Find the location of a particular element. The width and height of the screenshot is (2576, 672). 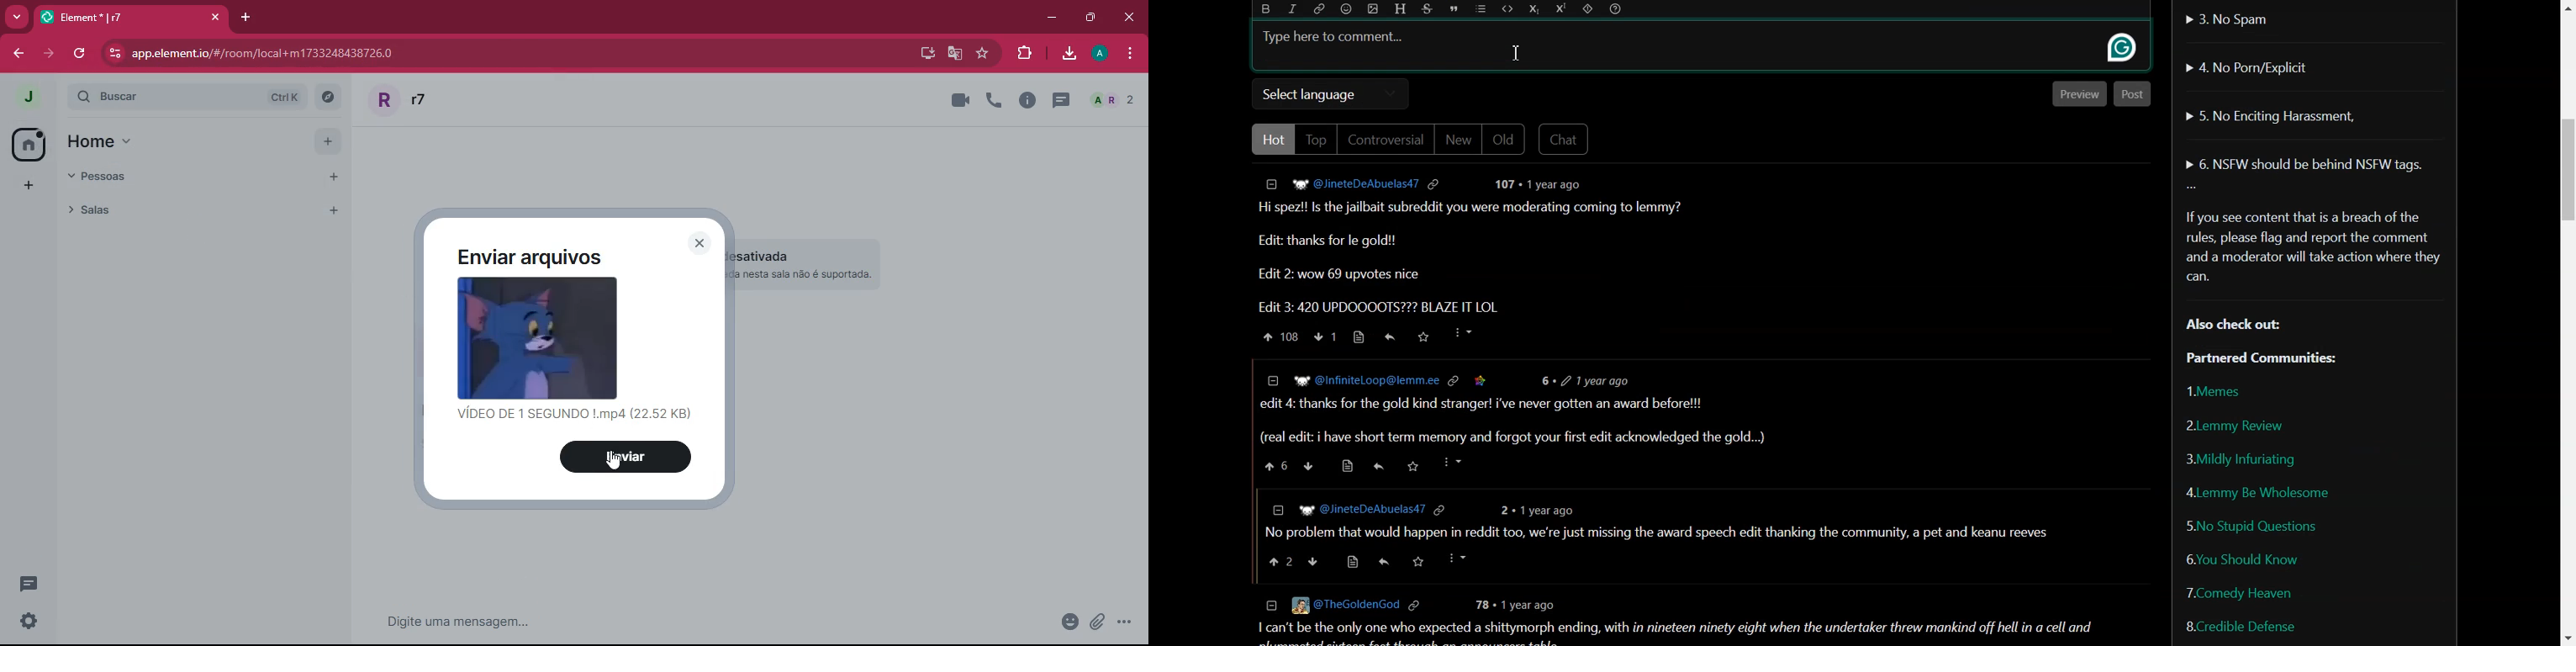

collapse is located at coordinates (1271, 607).